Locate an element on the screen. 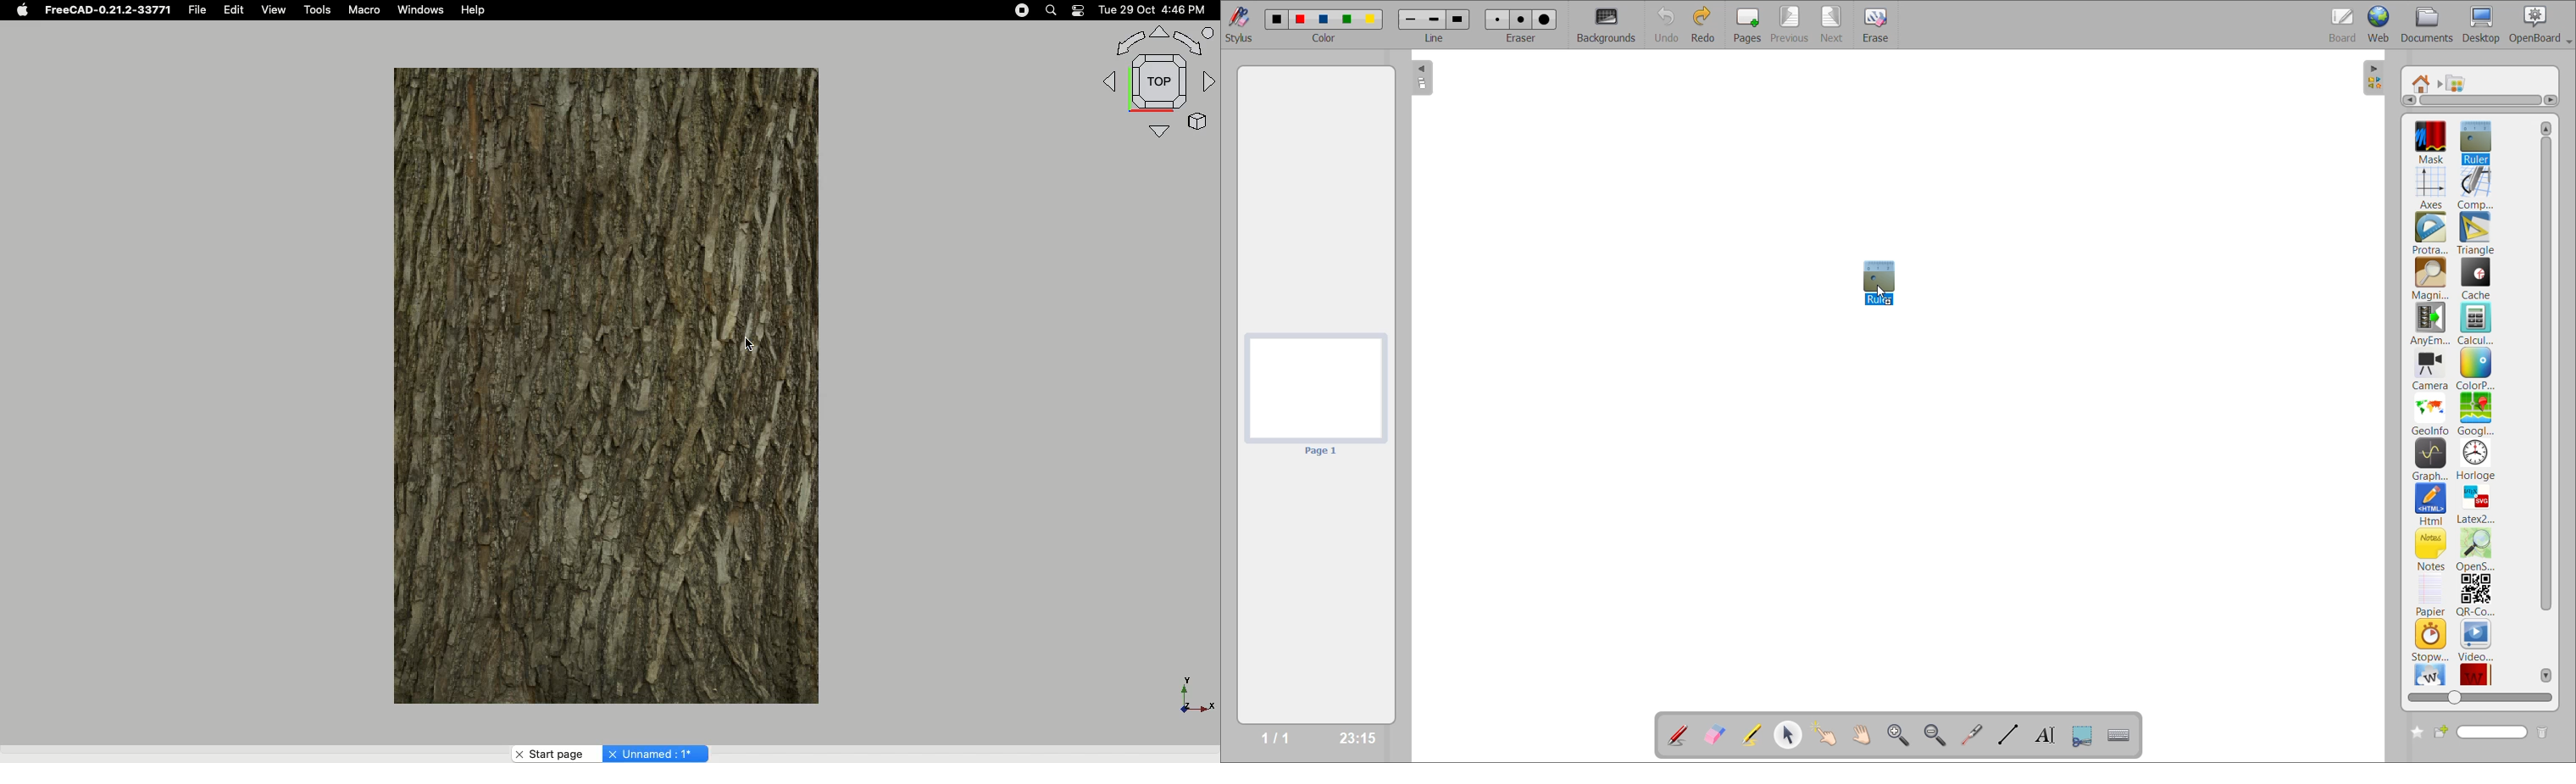  triangle is located at coordinates (2476, 234).